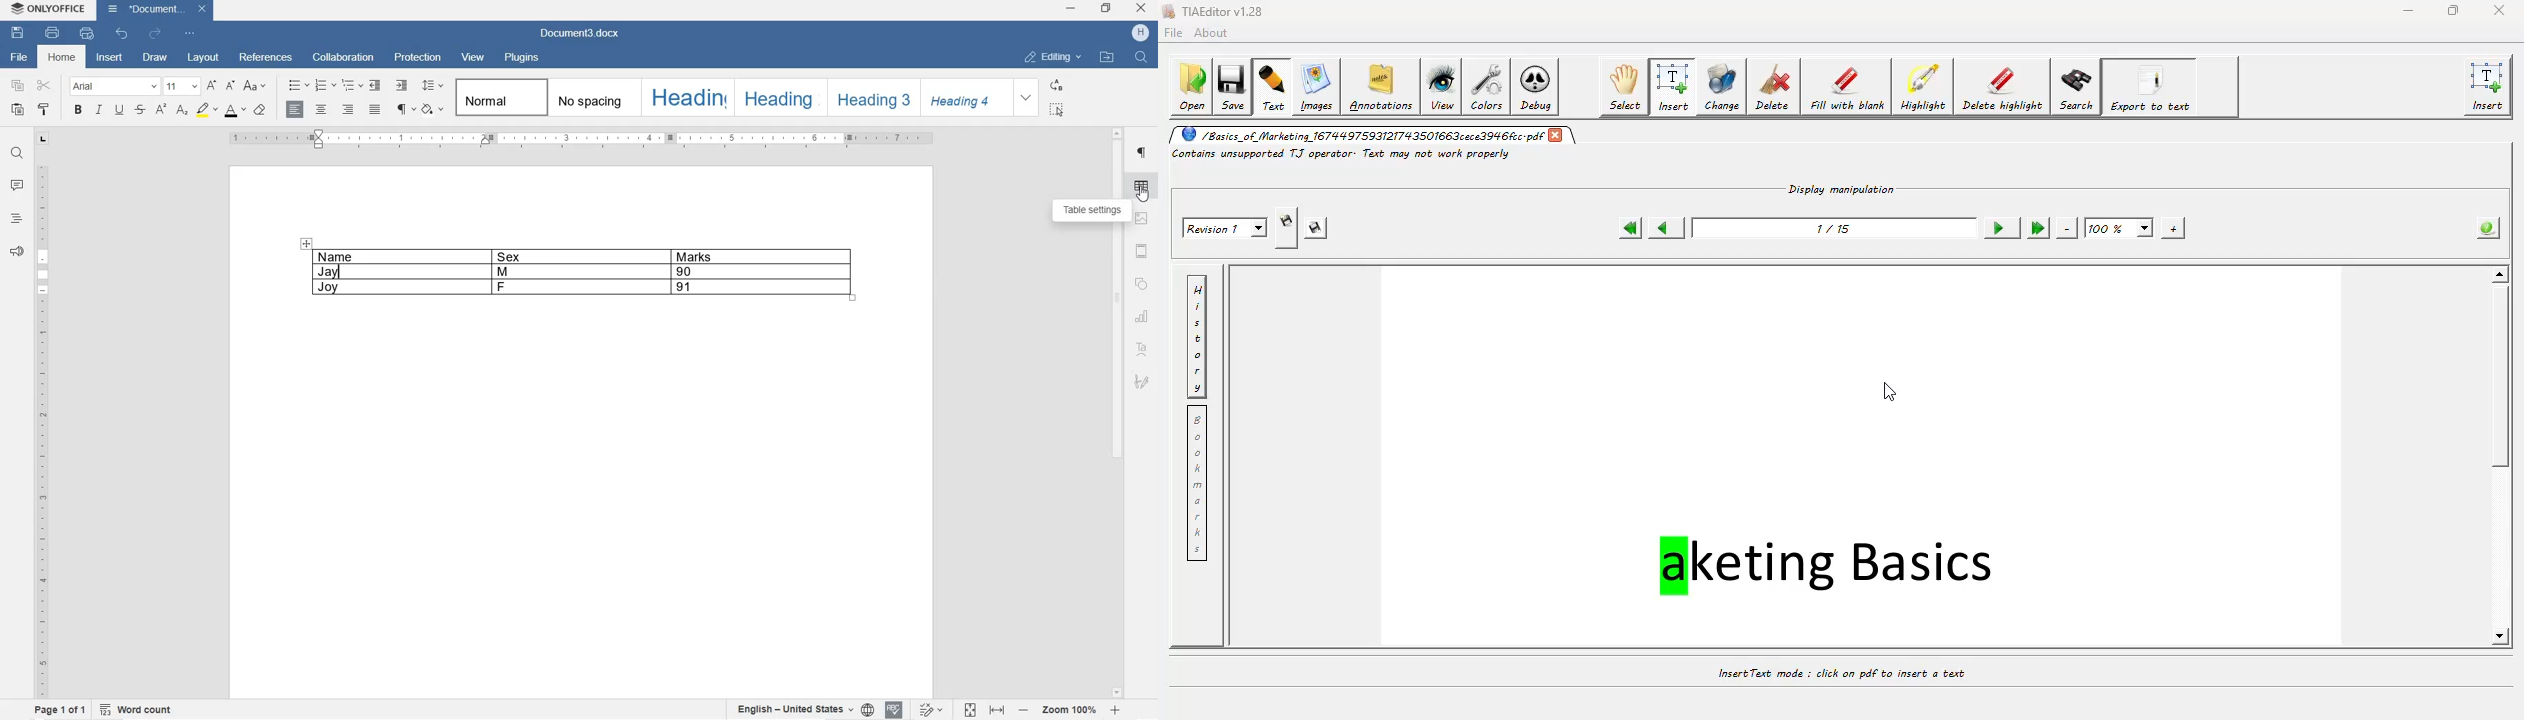 Image resolution: width=2548 pixels, height=728 pixels. What do you see at coordinates (256, 86) in the screenshot?
I see `CHANGE CASE` at bounding box center [256, 86].